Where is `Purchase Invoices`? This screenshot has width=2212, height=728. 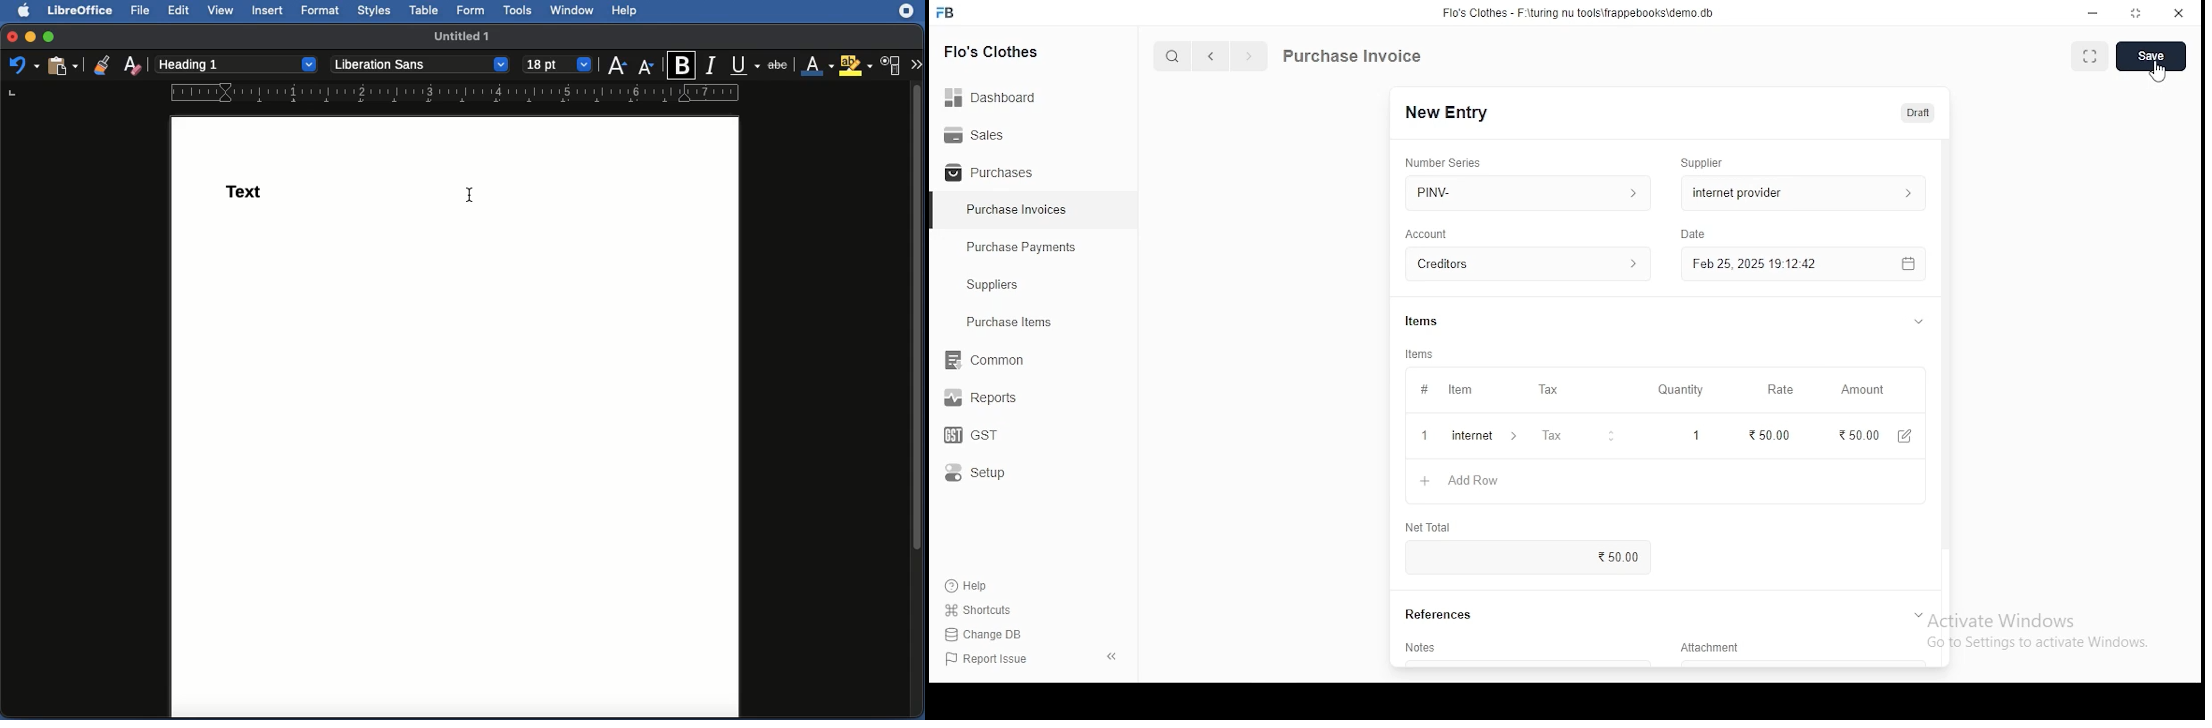
Purchase Invoices is located at coordinates (1020, 210).